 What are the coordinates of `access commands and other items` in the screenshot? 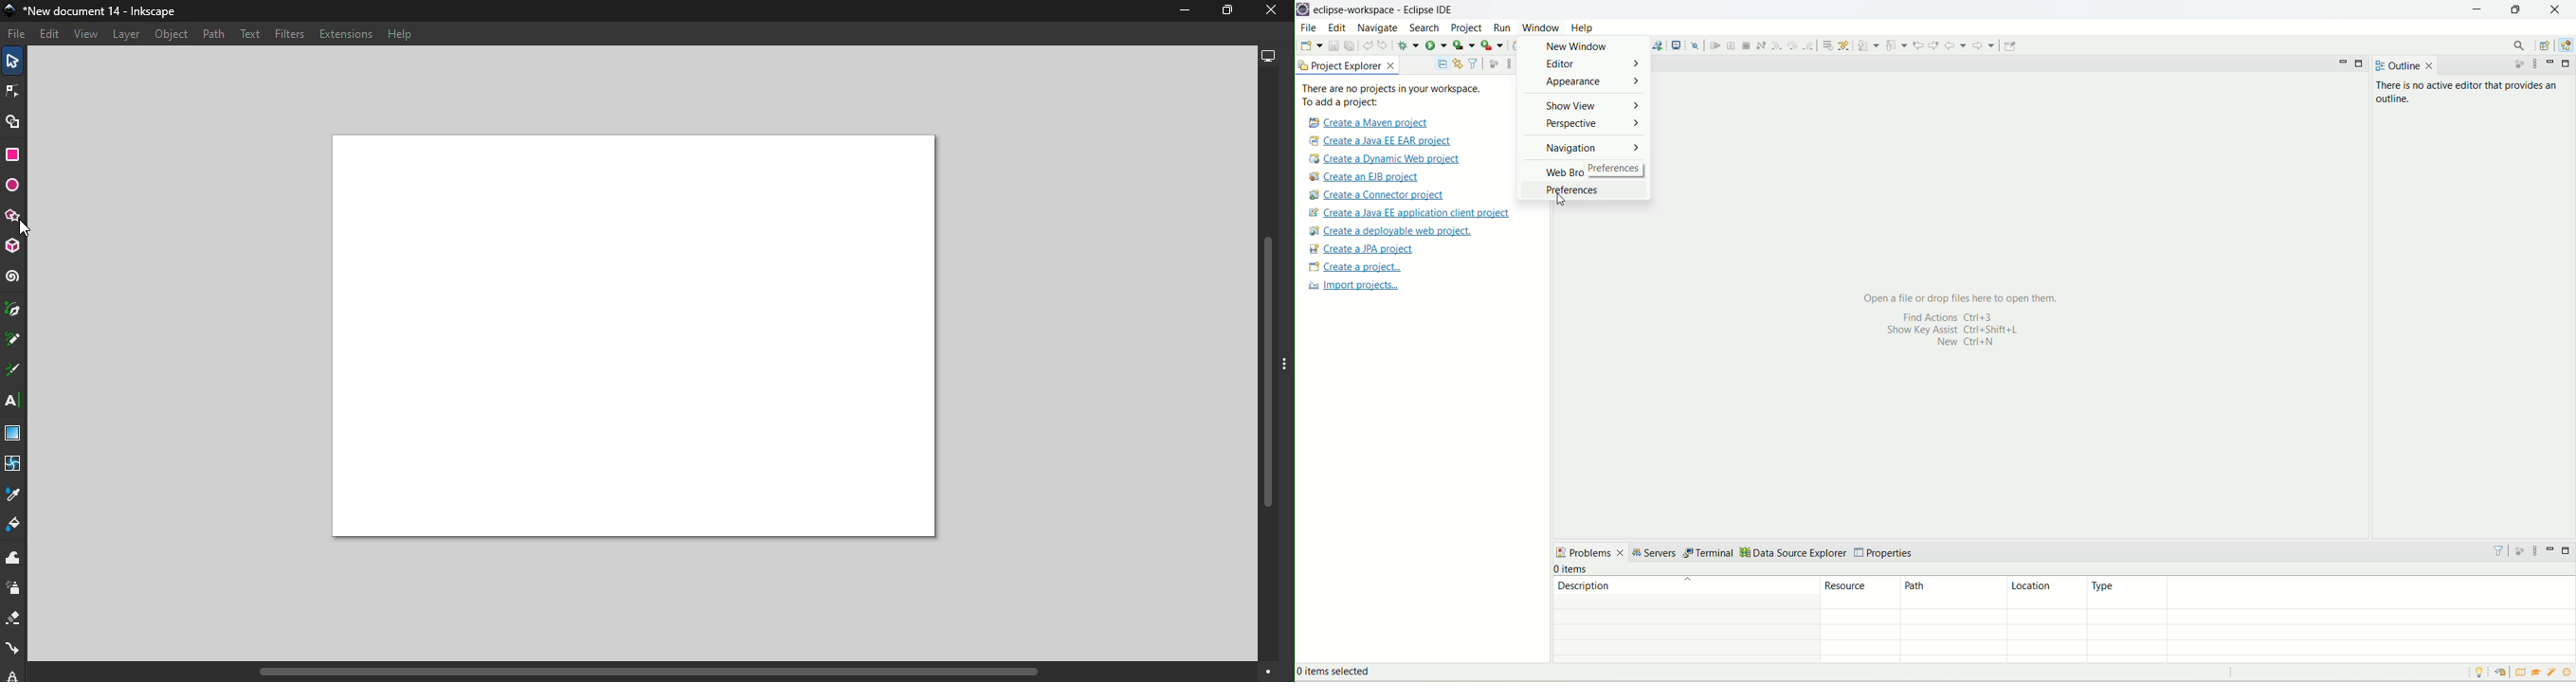 It's located at (2519, 46).